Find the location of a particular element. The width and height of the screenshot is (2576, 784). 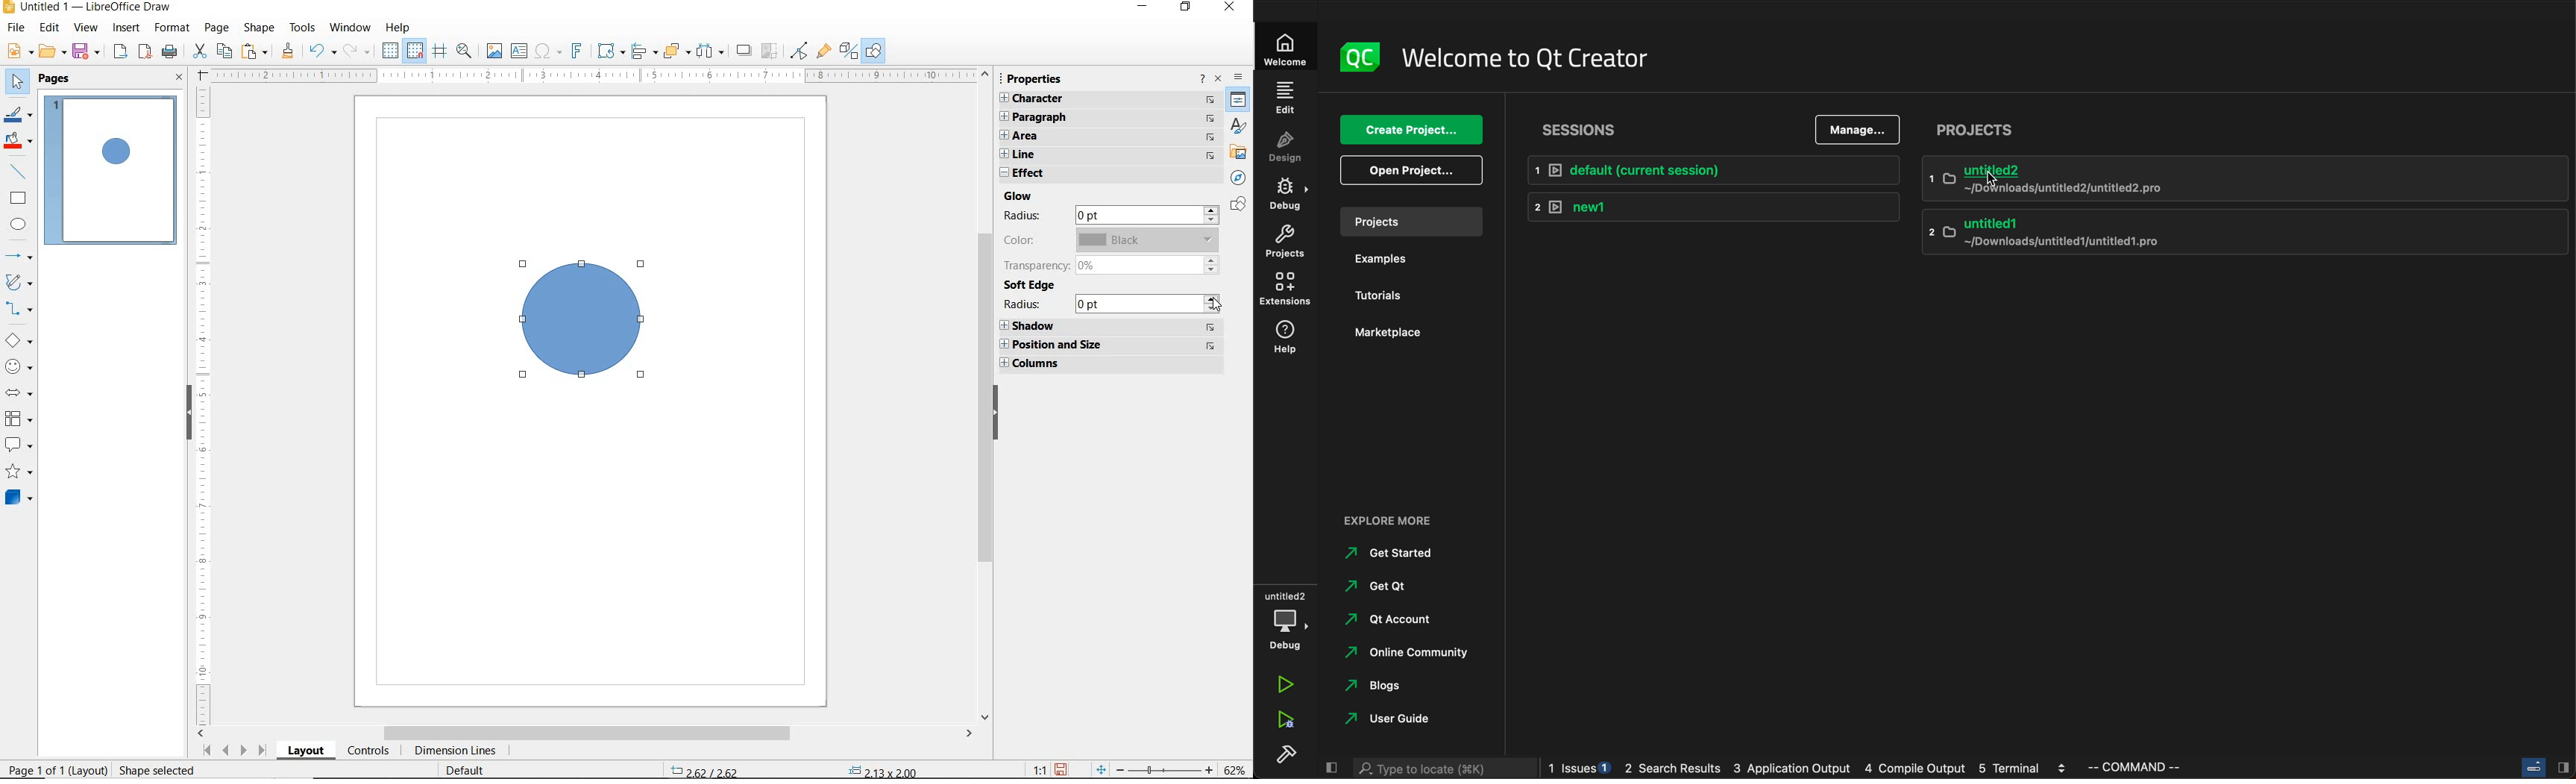

DIMENSION LINES is located at coordinates (458, 751).